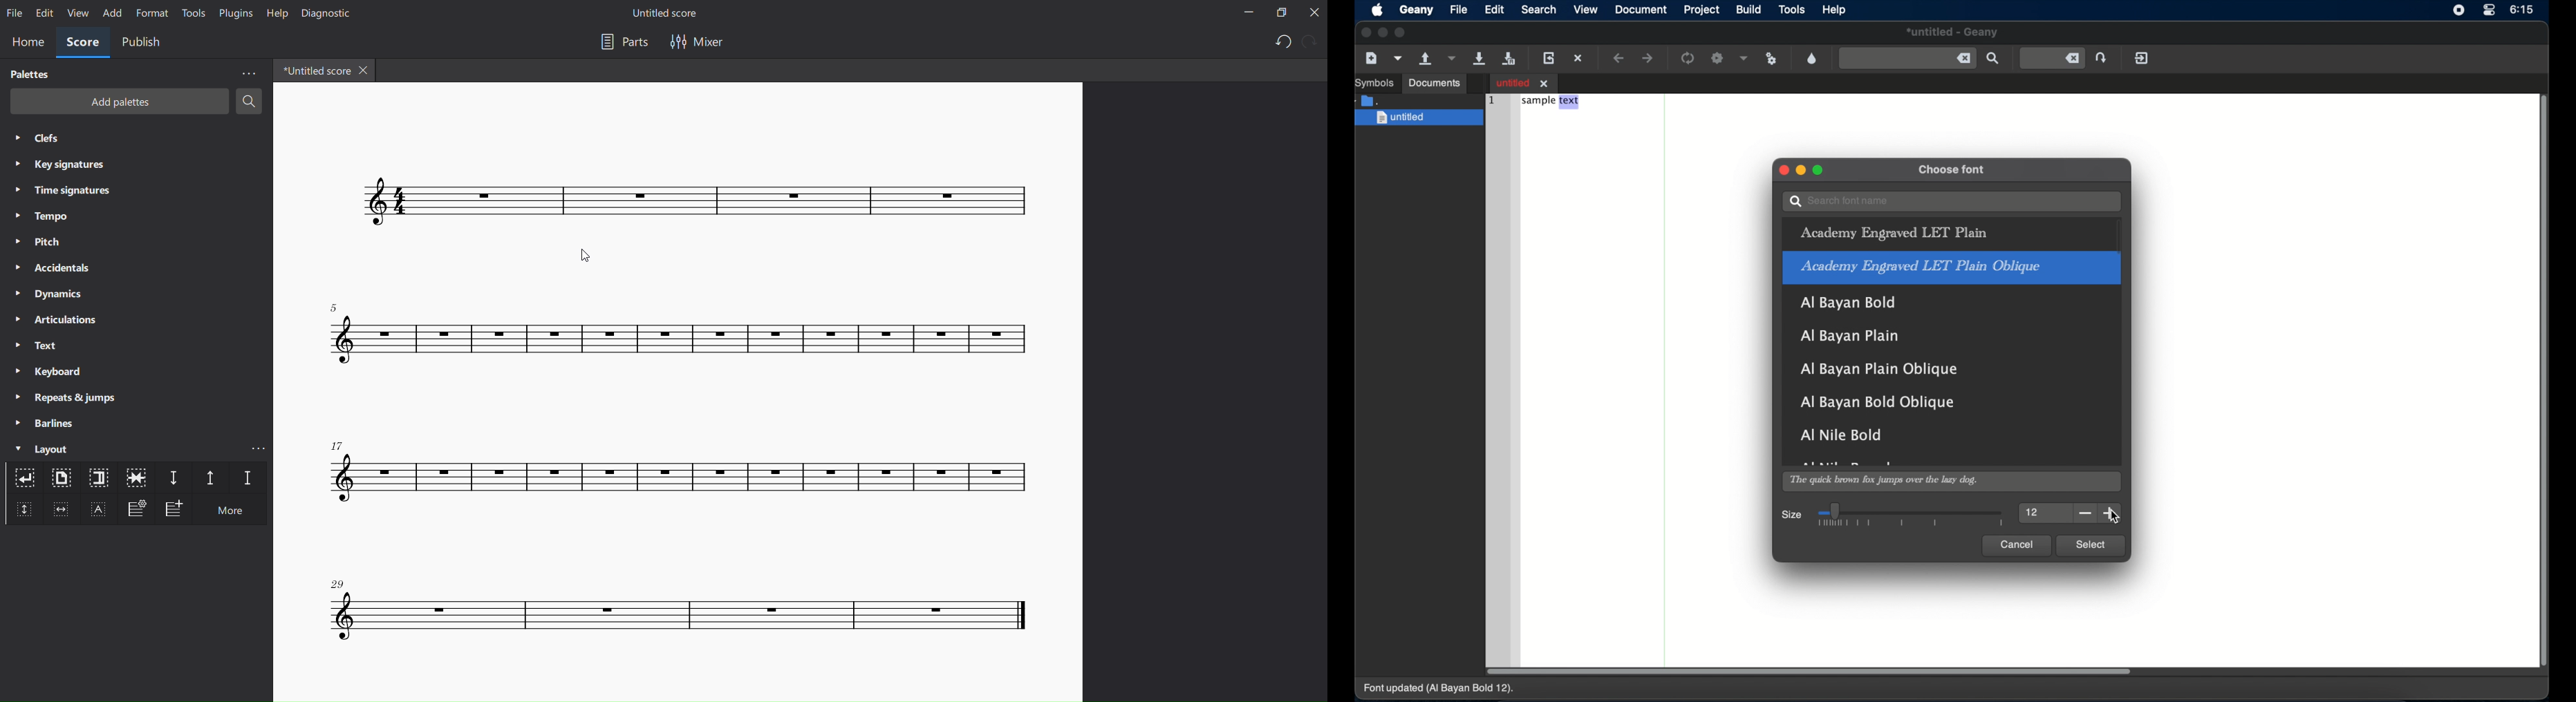 The height and width of the screenshot is (728, 2576). Describe the element at coordinates (236, 513) in the screenshot. I see `more` at that location.